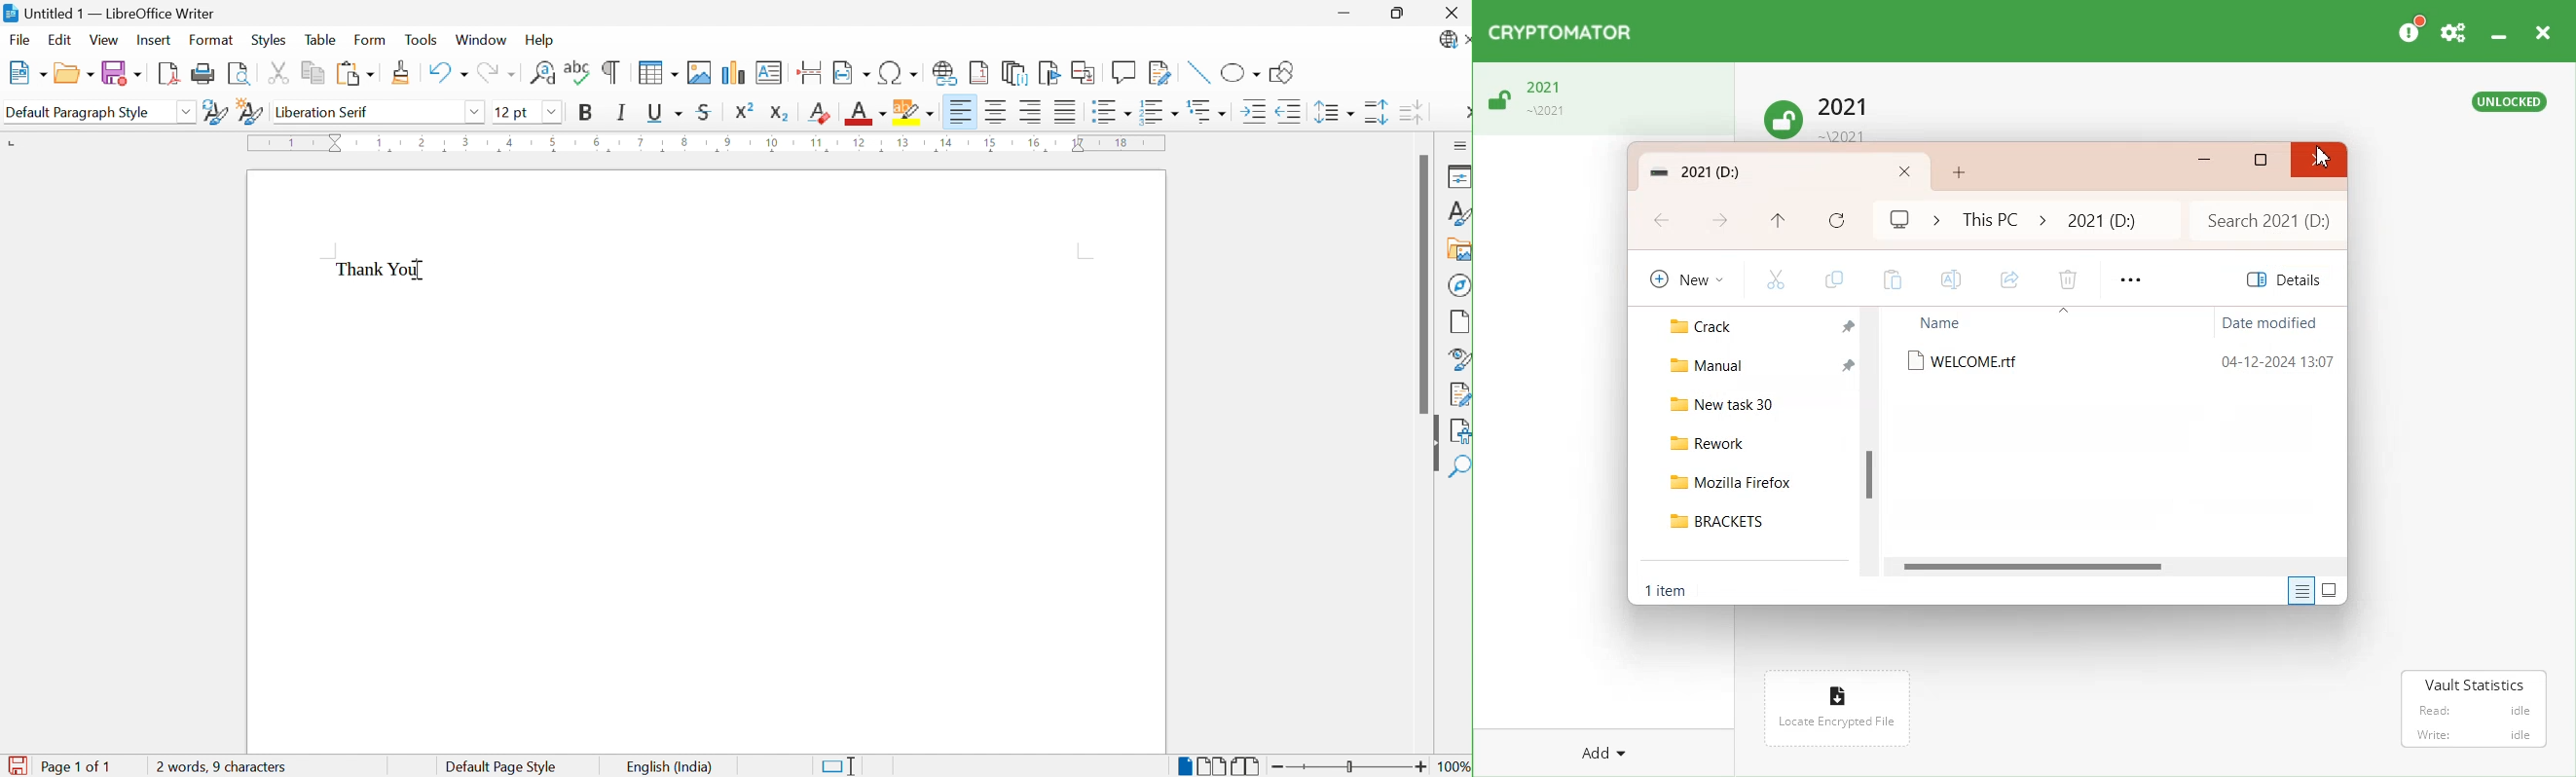 Image resolution: width=2576 pixels, height=784 pixels. Describe the element at coordinates (2123, 562) in the screenshot. I see `Horizontal Scroll bar` at that location.